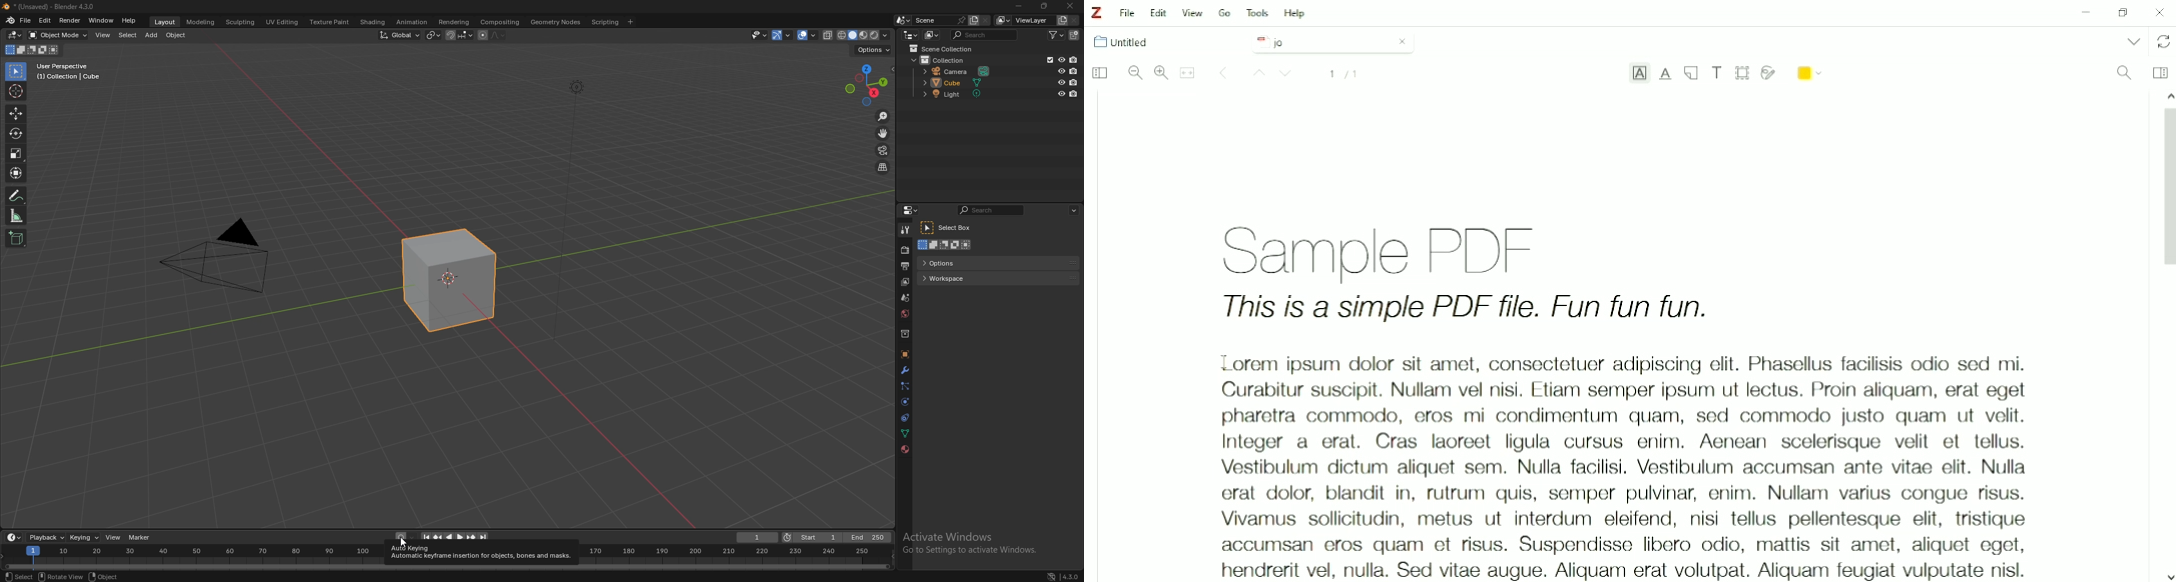 The image size is (2184, 588). What do you see at coordinates (1258, 41) in the screenshot?
I see `pdf logo` at bounding box center [1258, 41].